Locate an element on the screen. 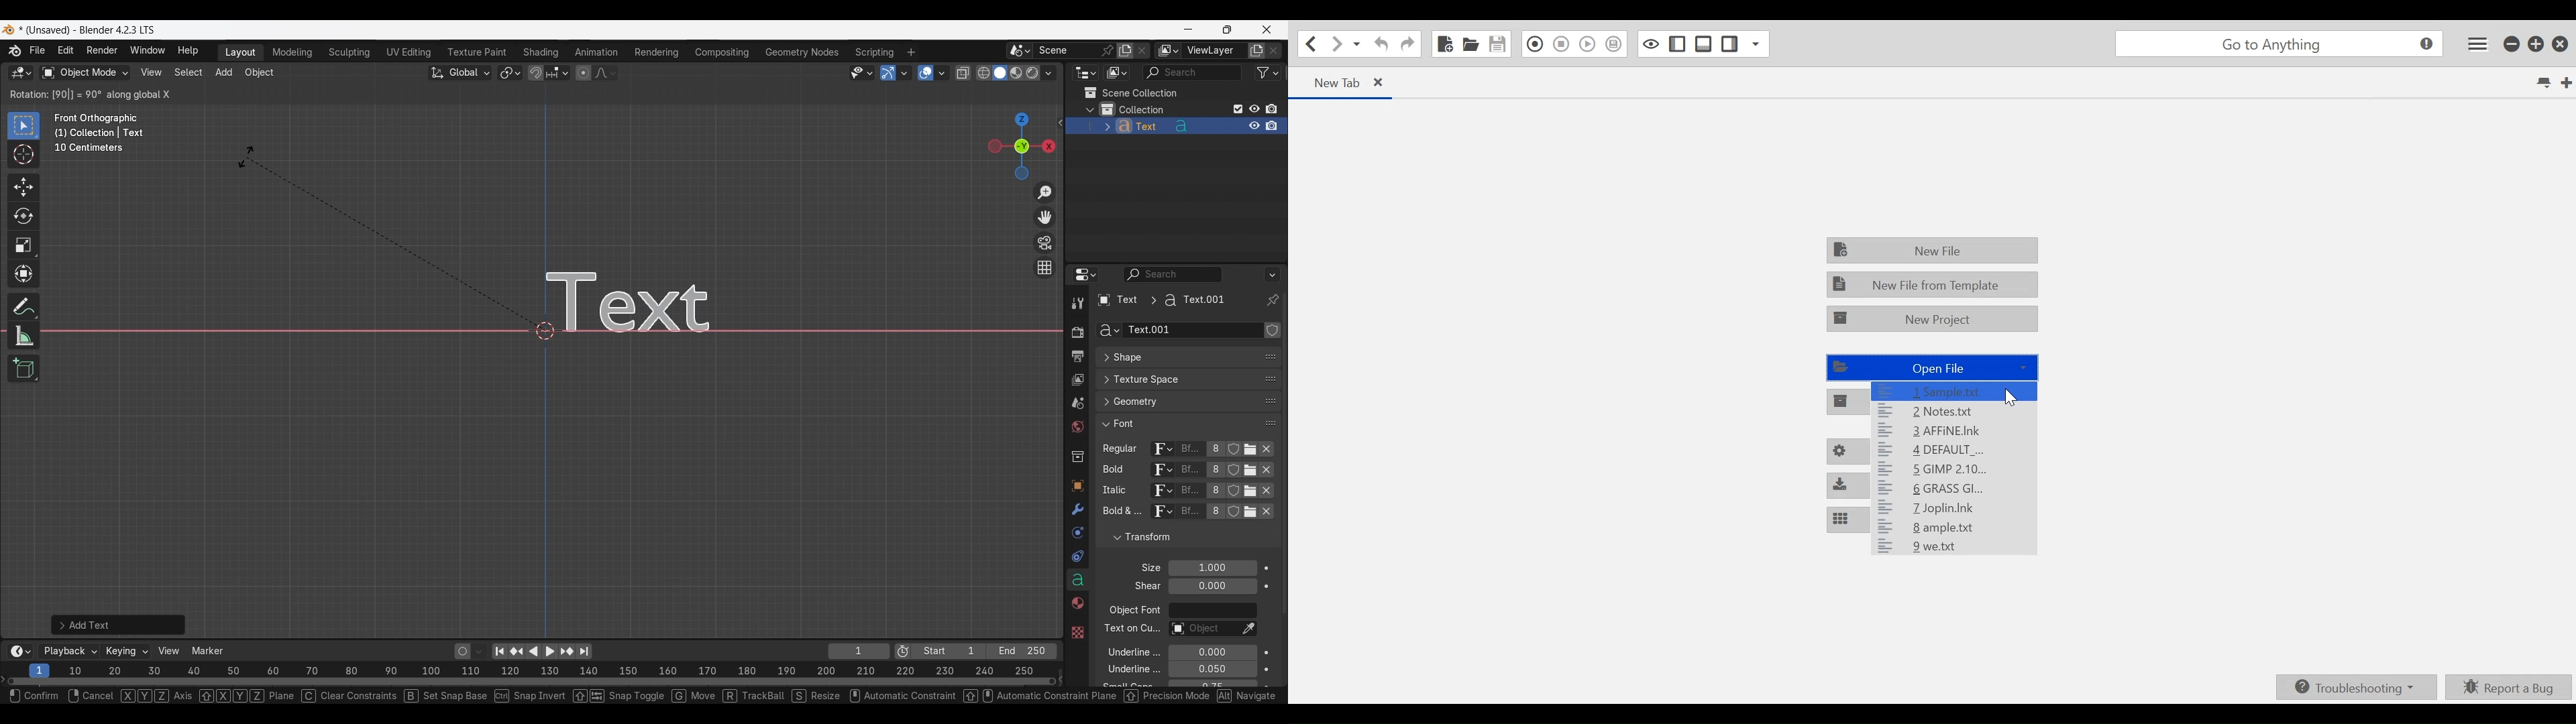 The height and width of the screenshot is (728, 2576). New File from Template is located at coordinates (1933, 284).